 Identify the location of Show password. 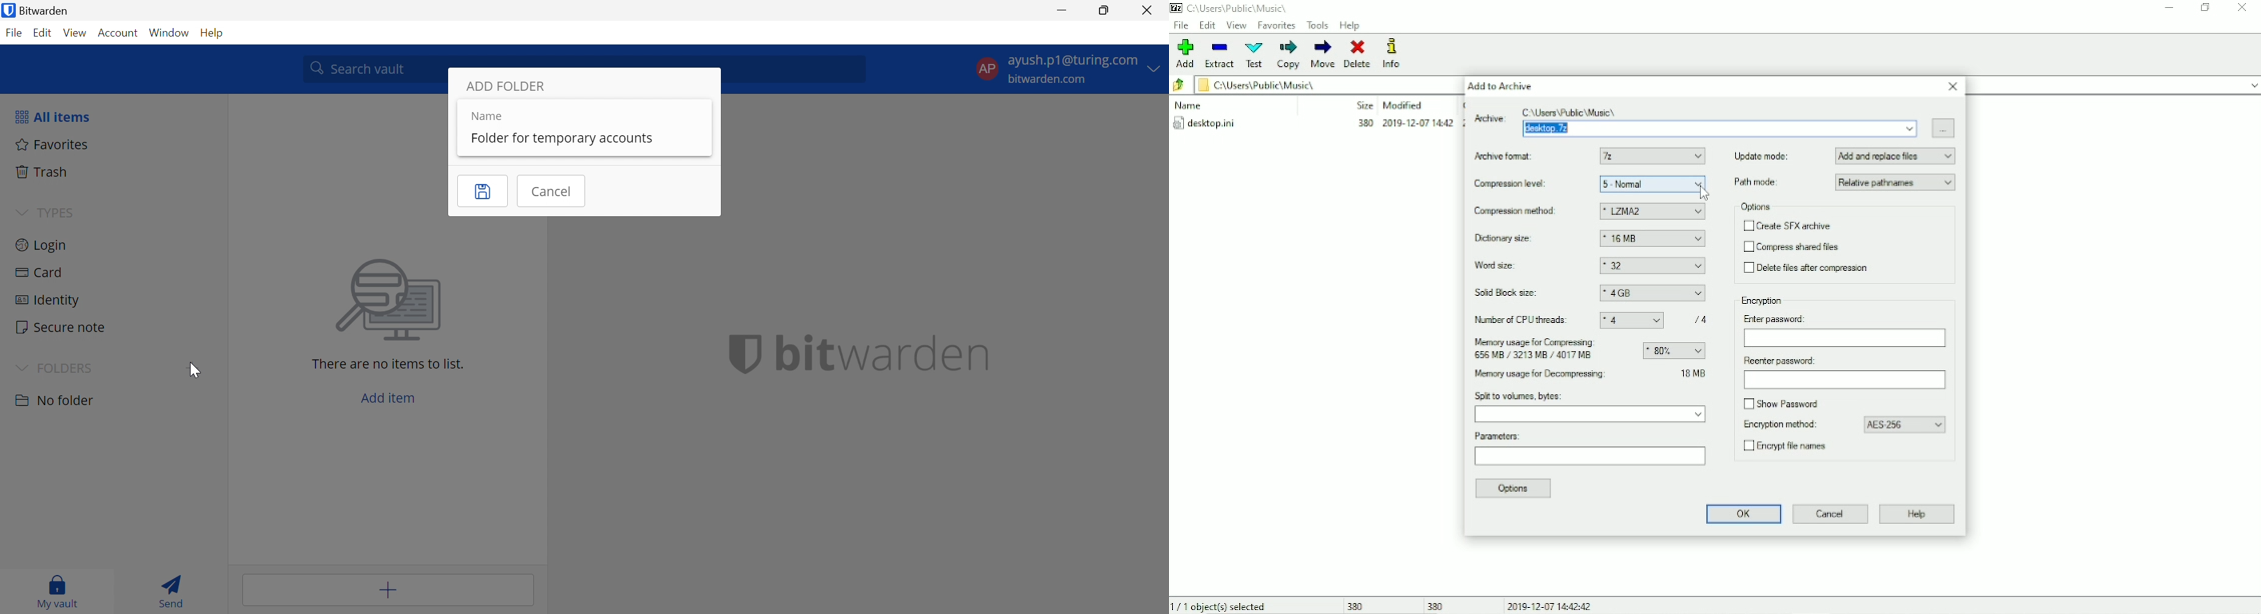
(1785, 404).